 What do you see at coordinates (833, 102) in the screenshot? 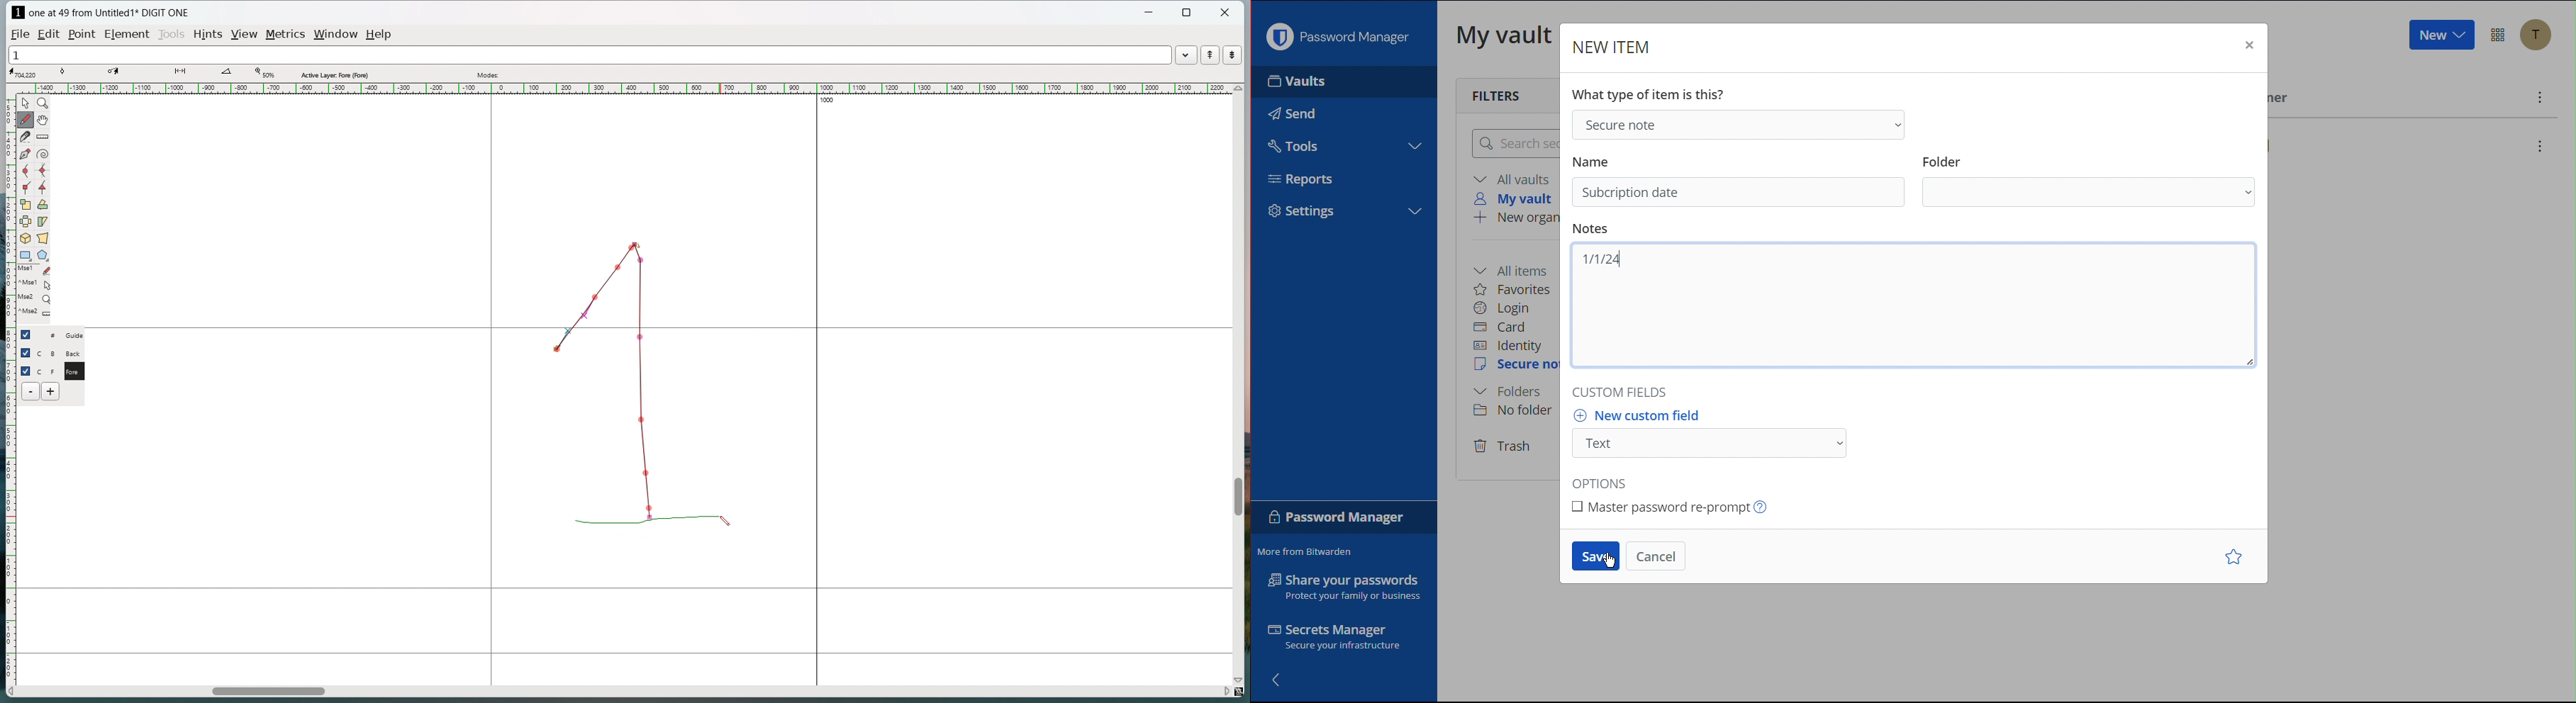
I see `1000` at bounding box center [833, 102].